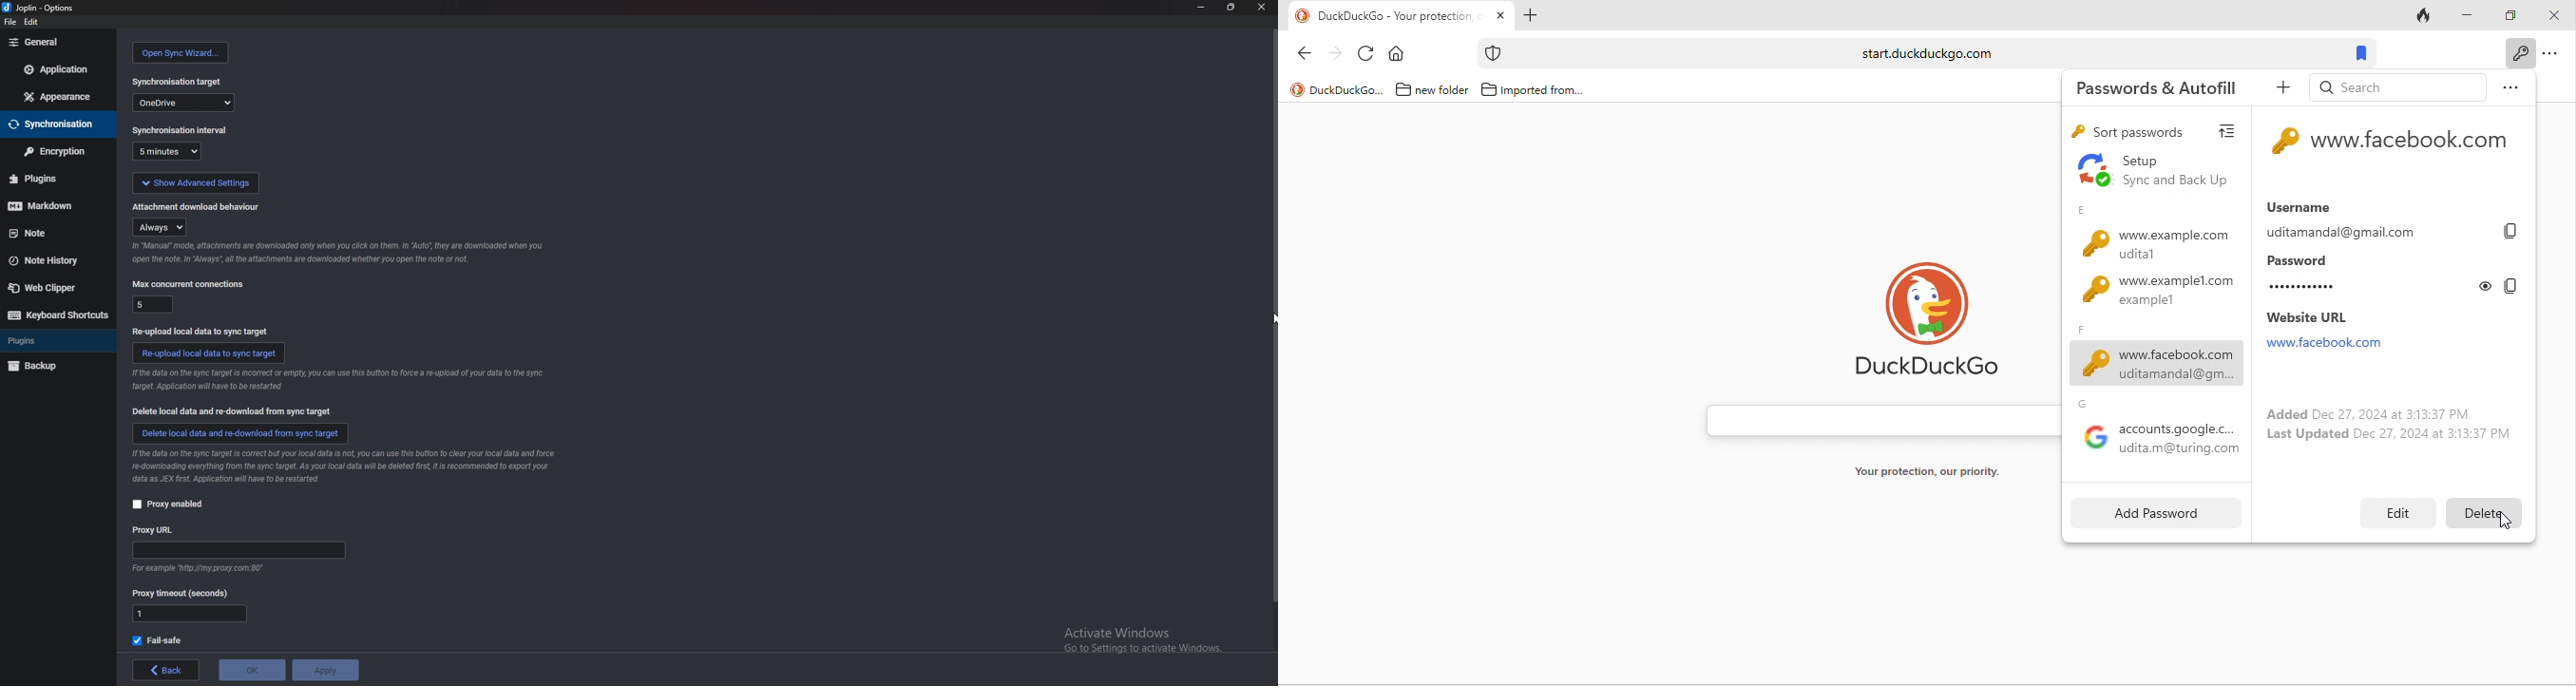 This screenshot has width=2576, height=700. I want to click on plugins, so click(52, 342).